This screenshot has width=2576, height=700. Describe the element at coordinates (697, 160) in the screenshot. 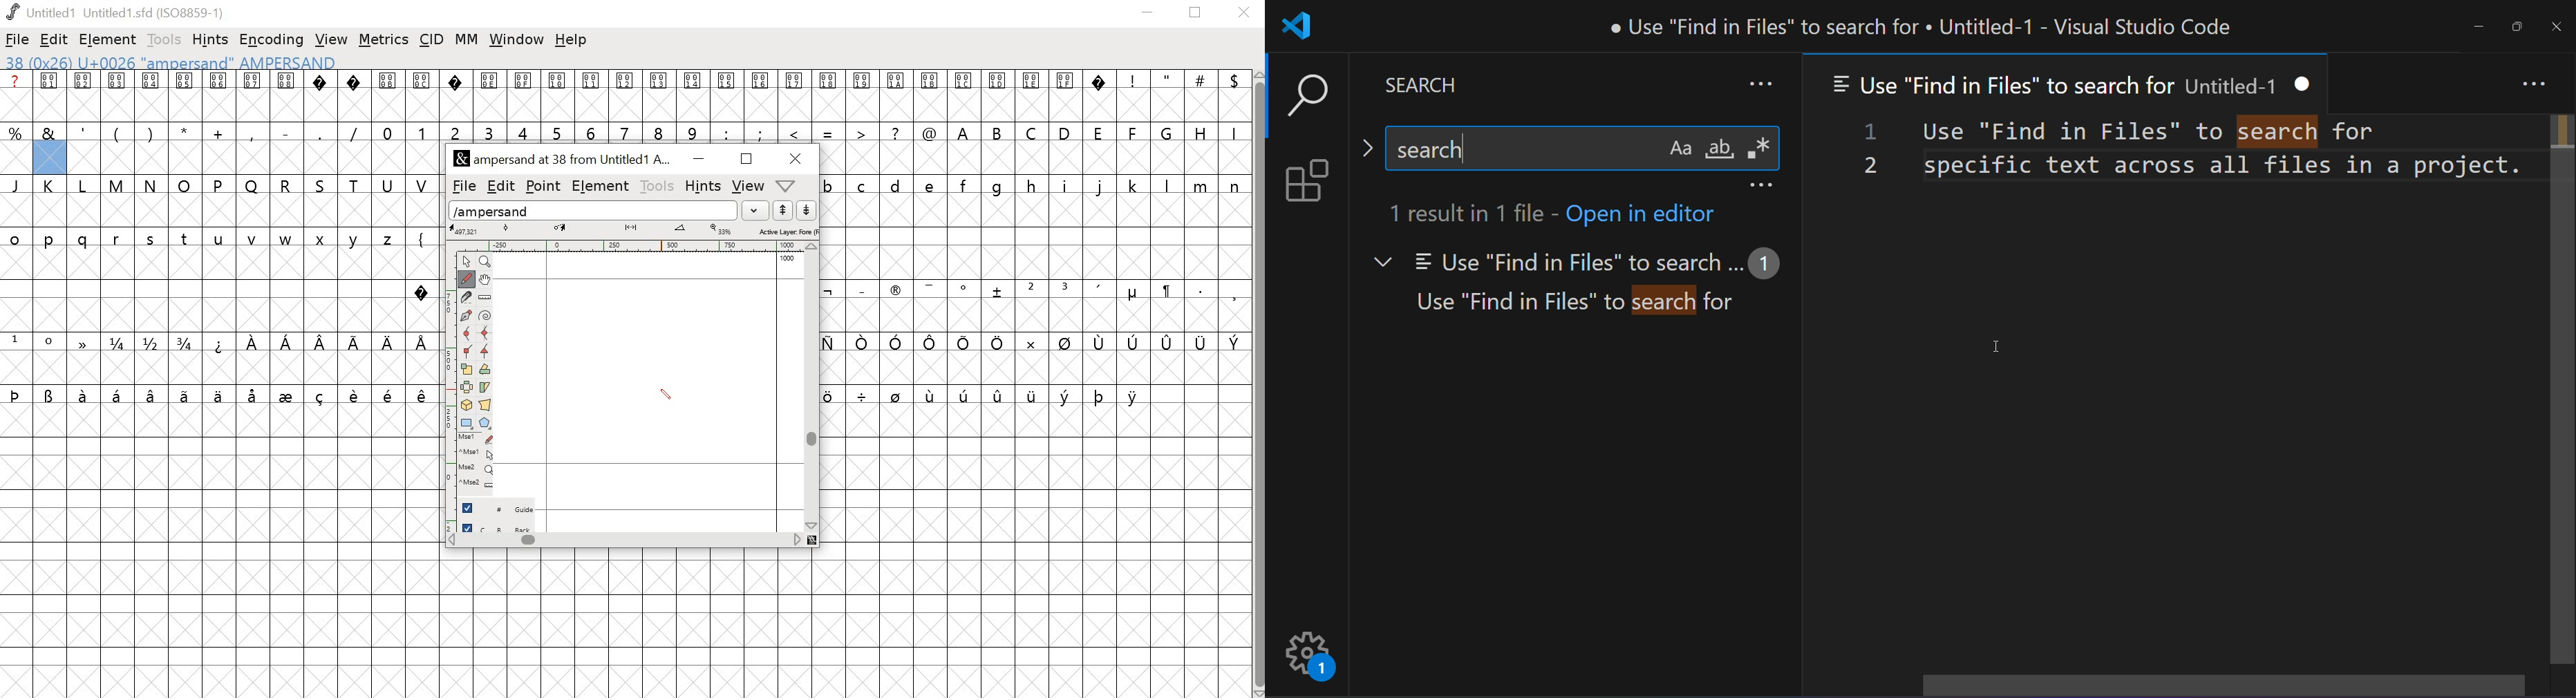

I see `minimize` at that location.